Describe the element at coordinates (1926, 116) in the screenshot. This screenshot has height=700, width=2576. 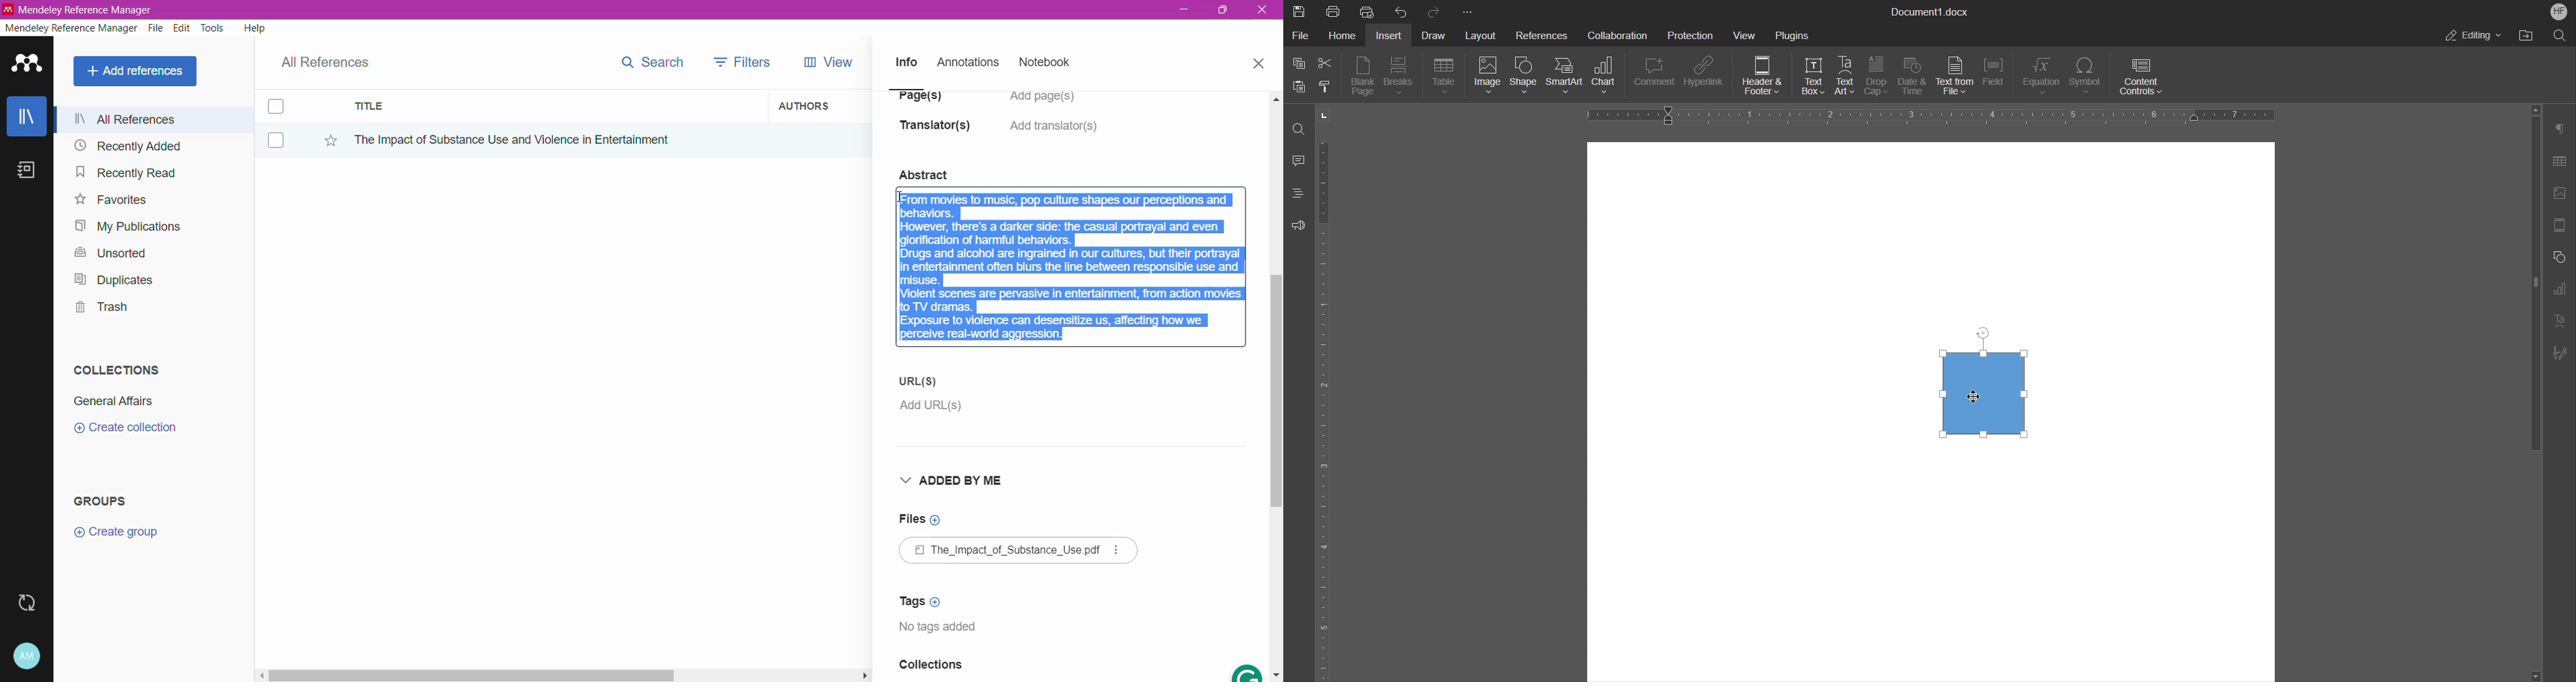
I see `Horizonatl Ruler` at that location.